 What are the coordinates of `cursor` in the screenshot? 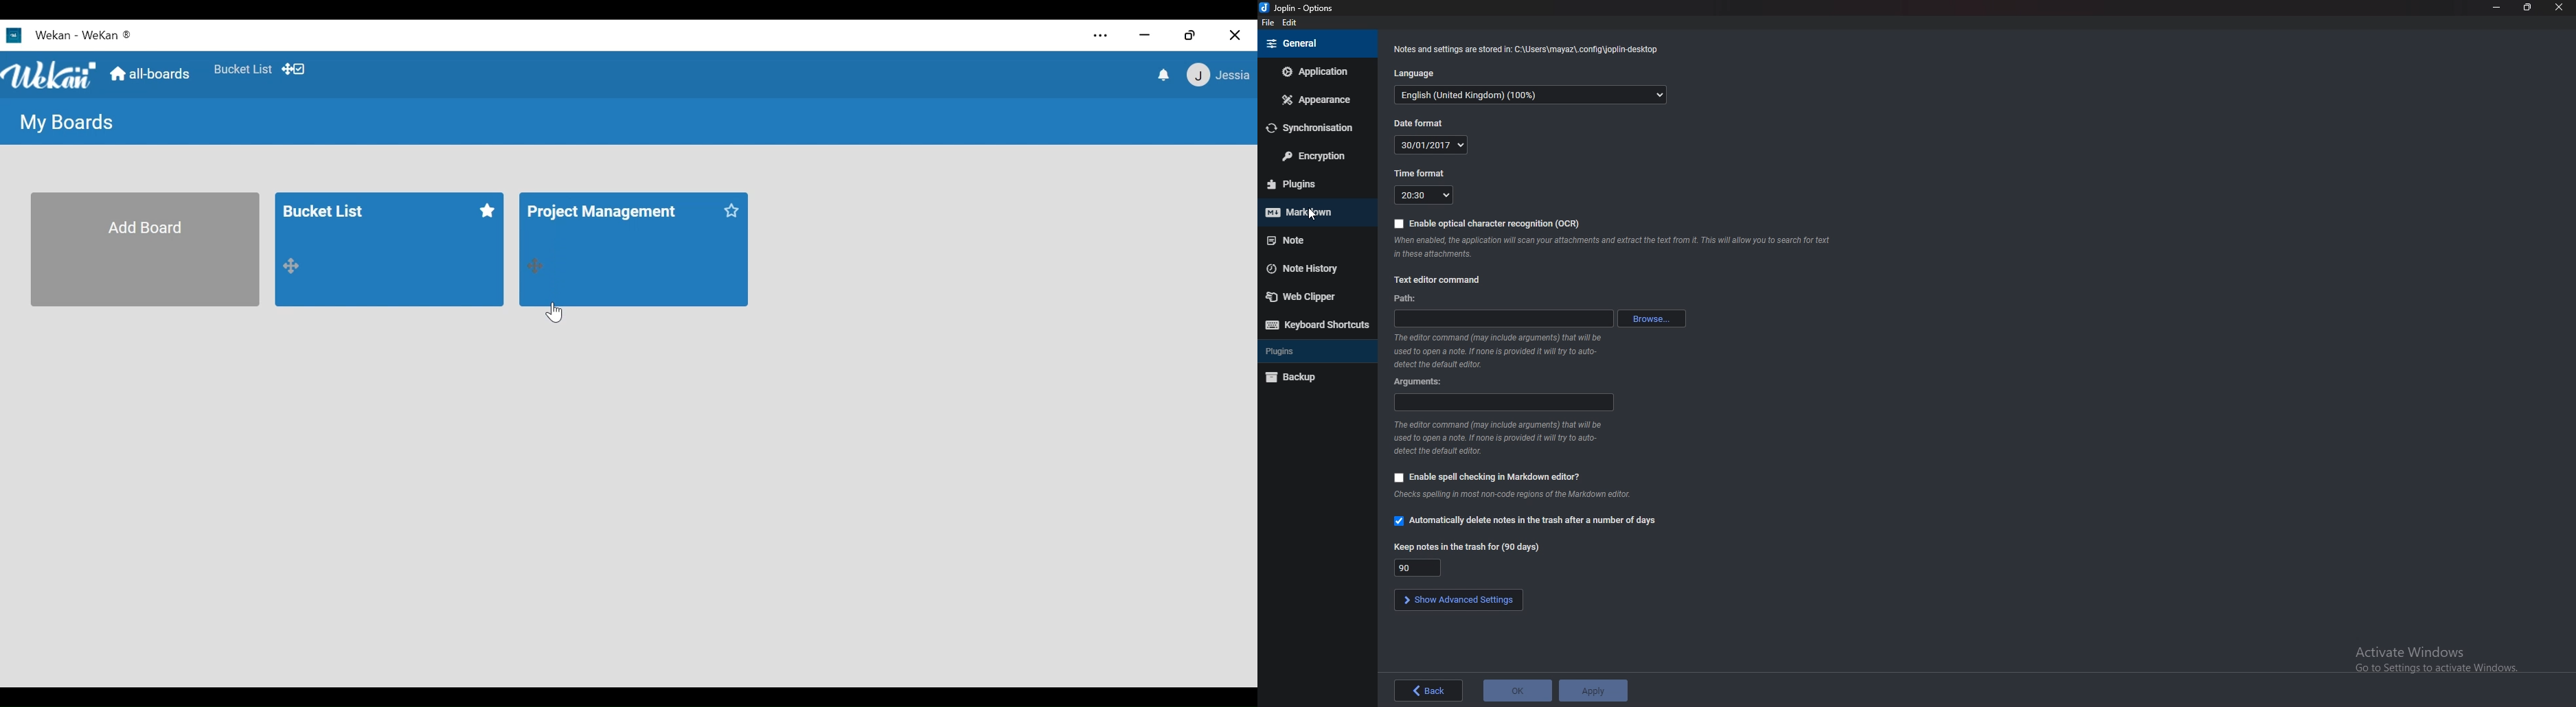 It's located at (1313, 217).